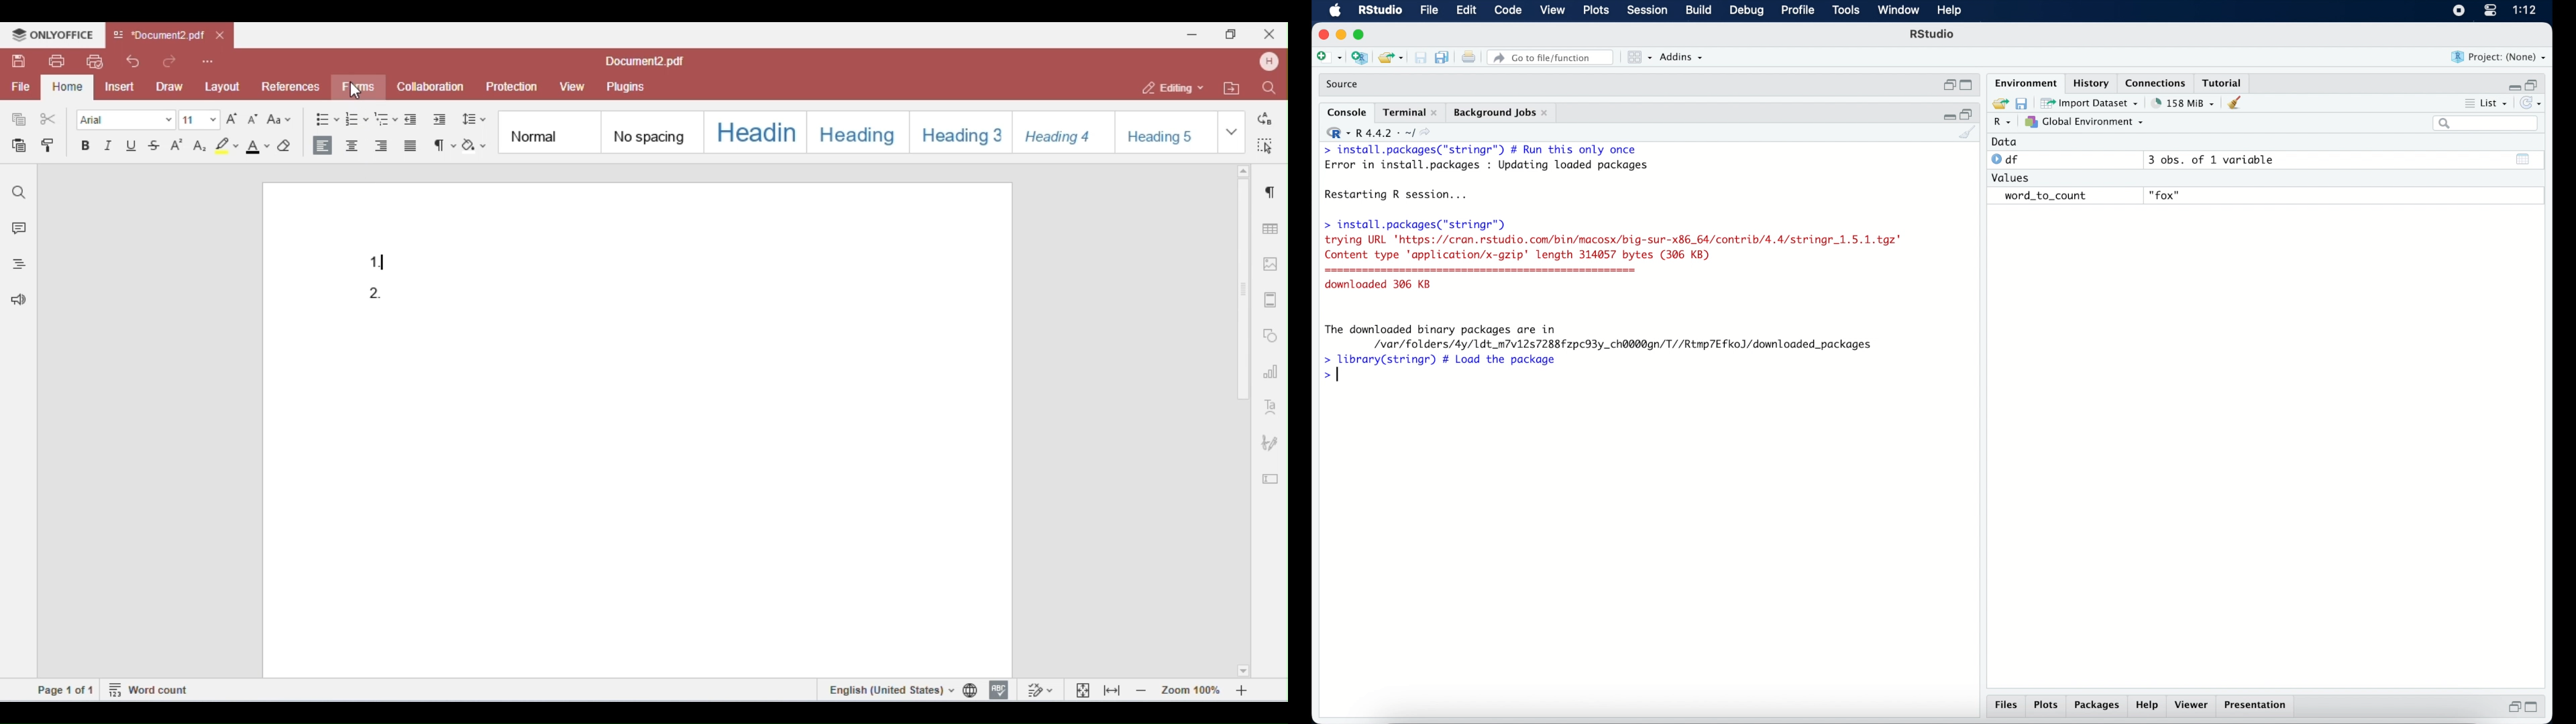  I want to click on R studio, so click(1932, 34).